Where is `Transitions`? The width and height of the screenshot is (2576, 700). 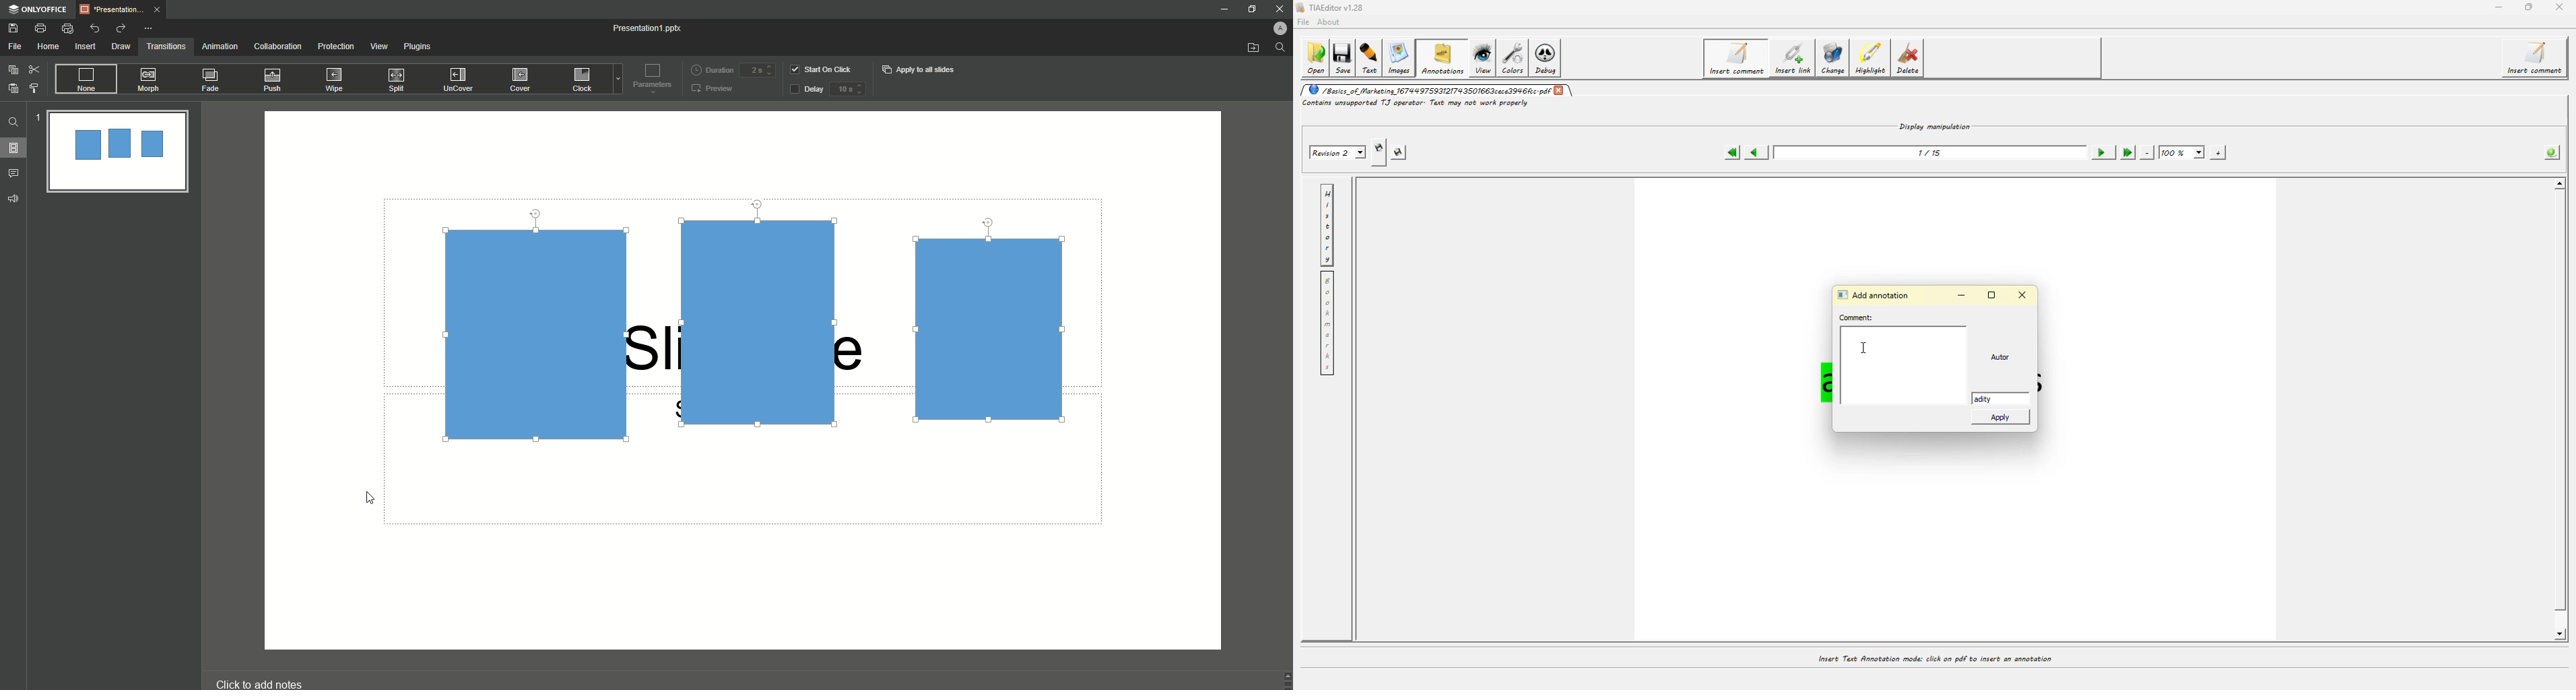
Transitions is located at coordinates (166, 45).